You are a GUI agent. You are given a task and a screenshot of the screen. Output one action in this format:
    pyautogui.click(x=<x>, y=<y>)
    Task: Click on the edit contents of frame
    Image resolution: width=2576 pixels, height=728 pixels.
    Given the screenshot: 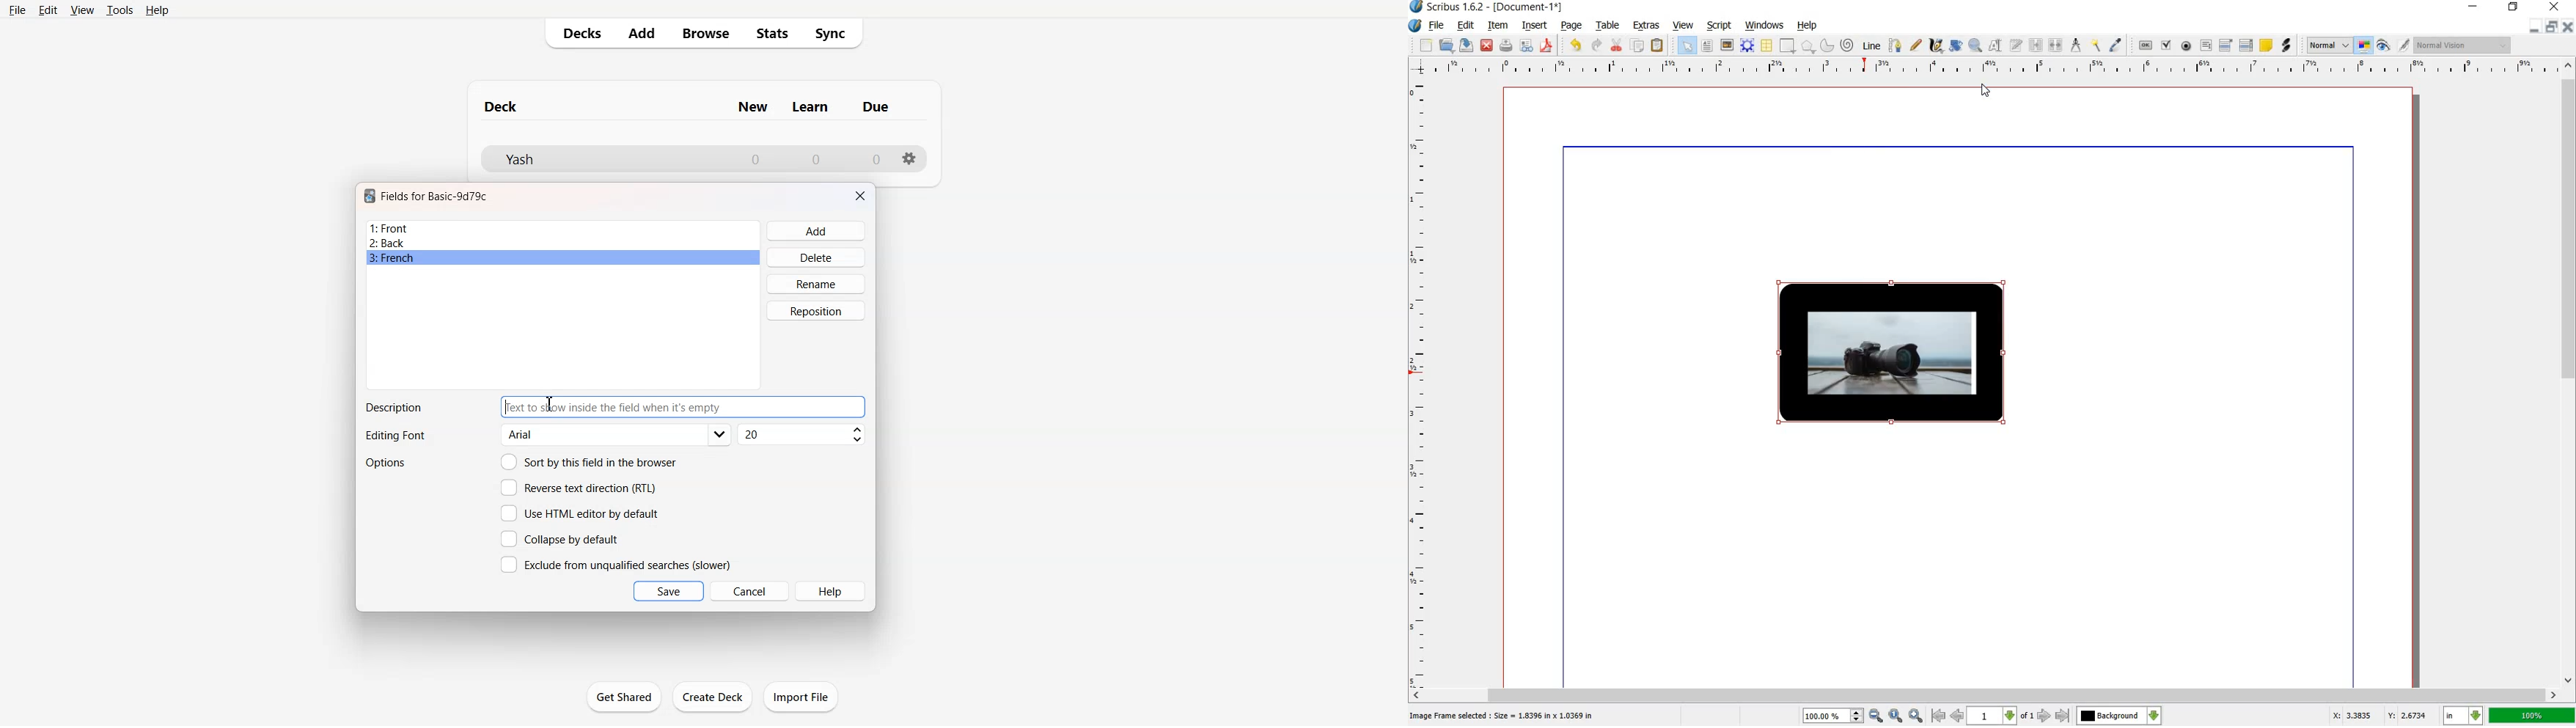 What is the action you would take?
    pyautogui.click(x=1995, y=47)
    